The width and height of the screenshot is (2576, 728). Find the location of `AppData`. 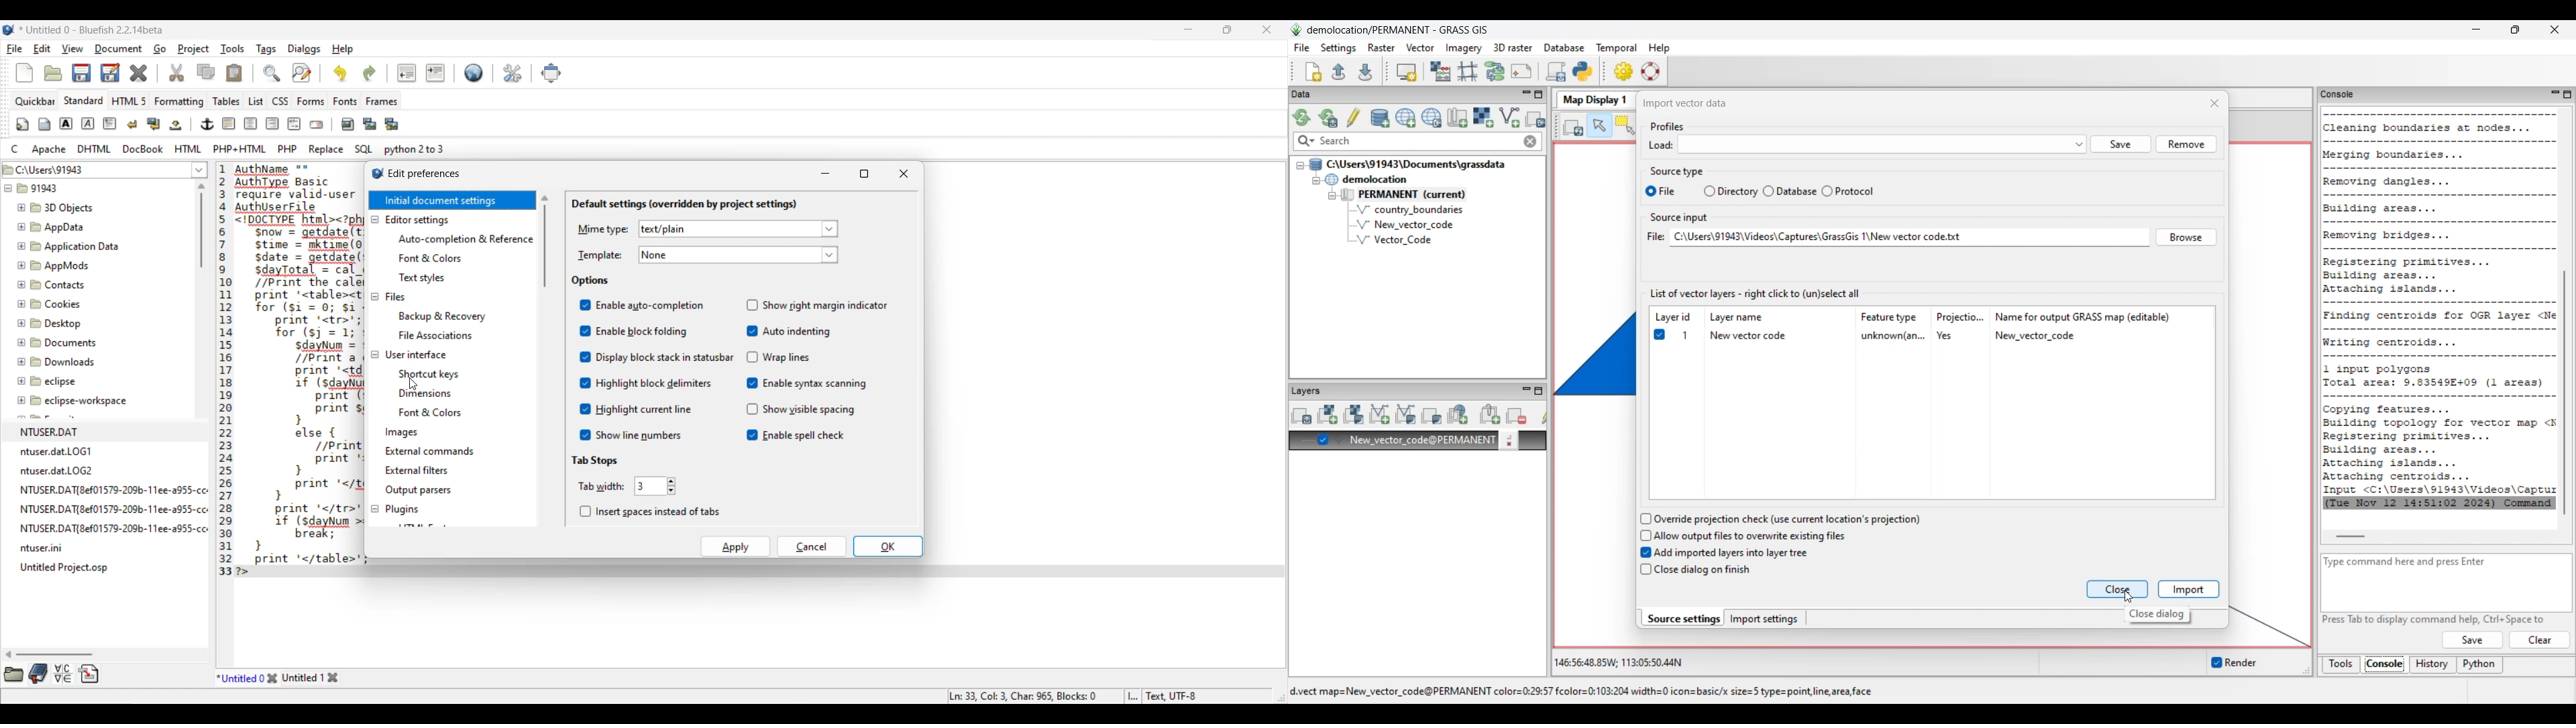

AppData is located at coordinates (53, 226).